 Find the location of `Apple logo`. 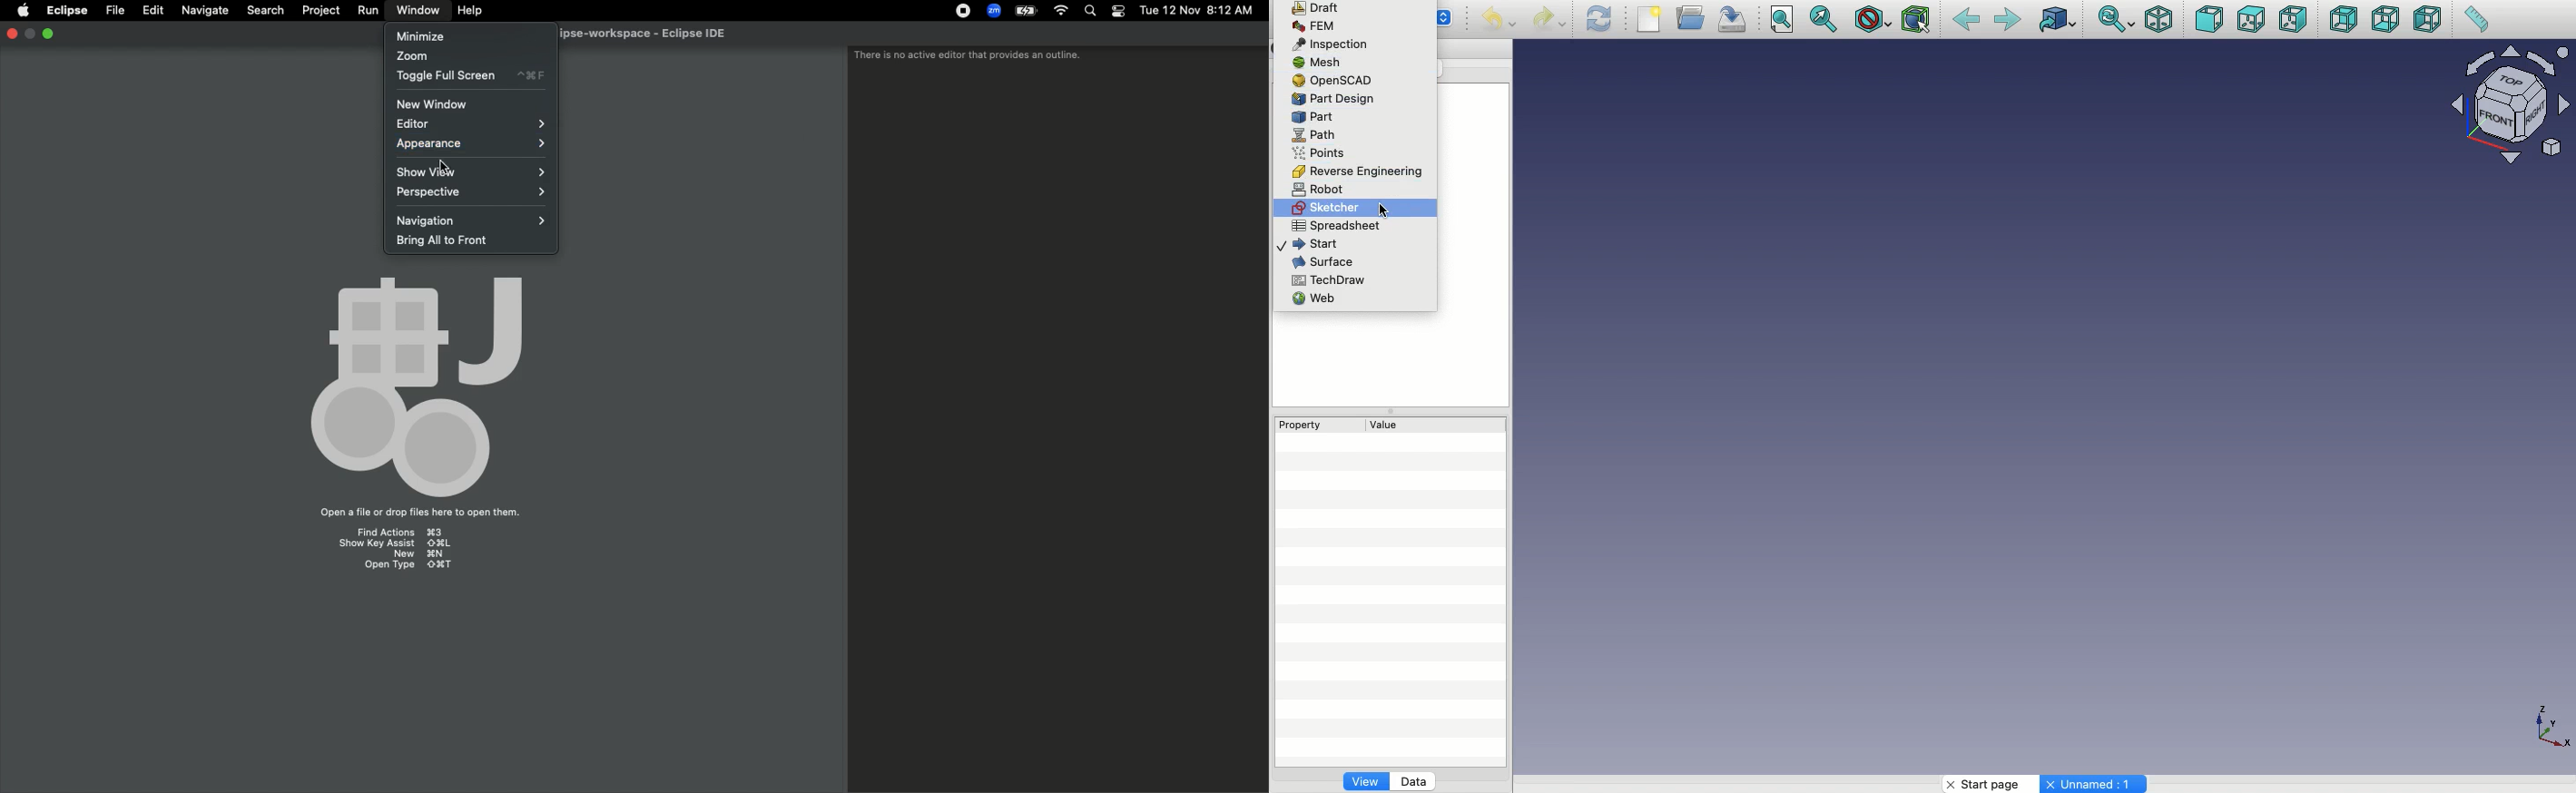

Apple logo is located at coordinates (22, 11).